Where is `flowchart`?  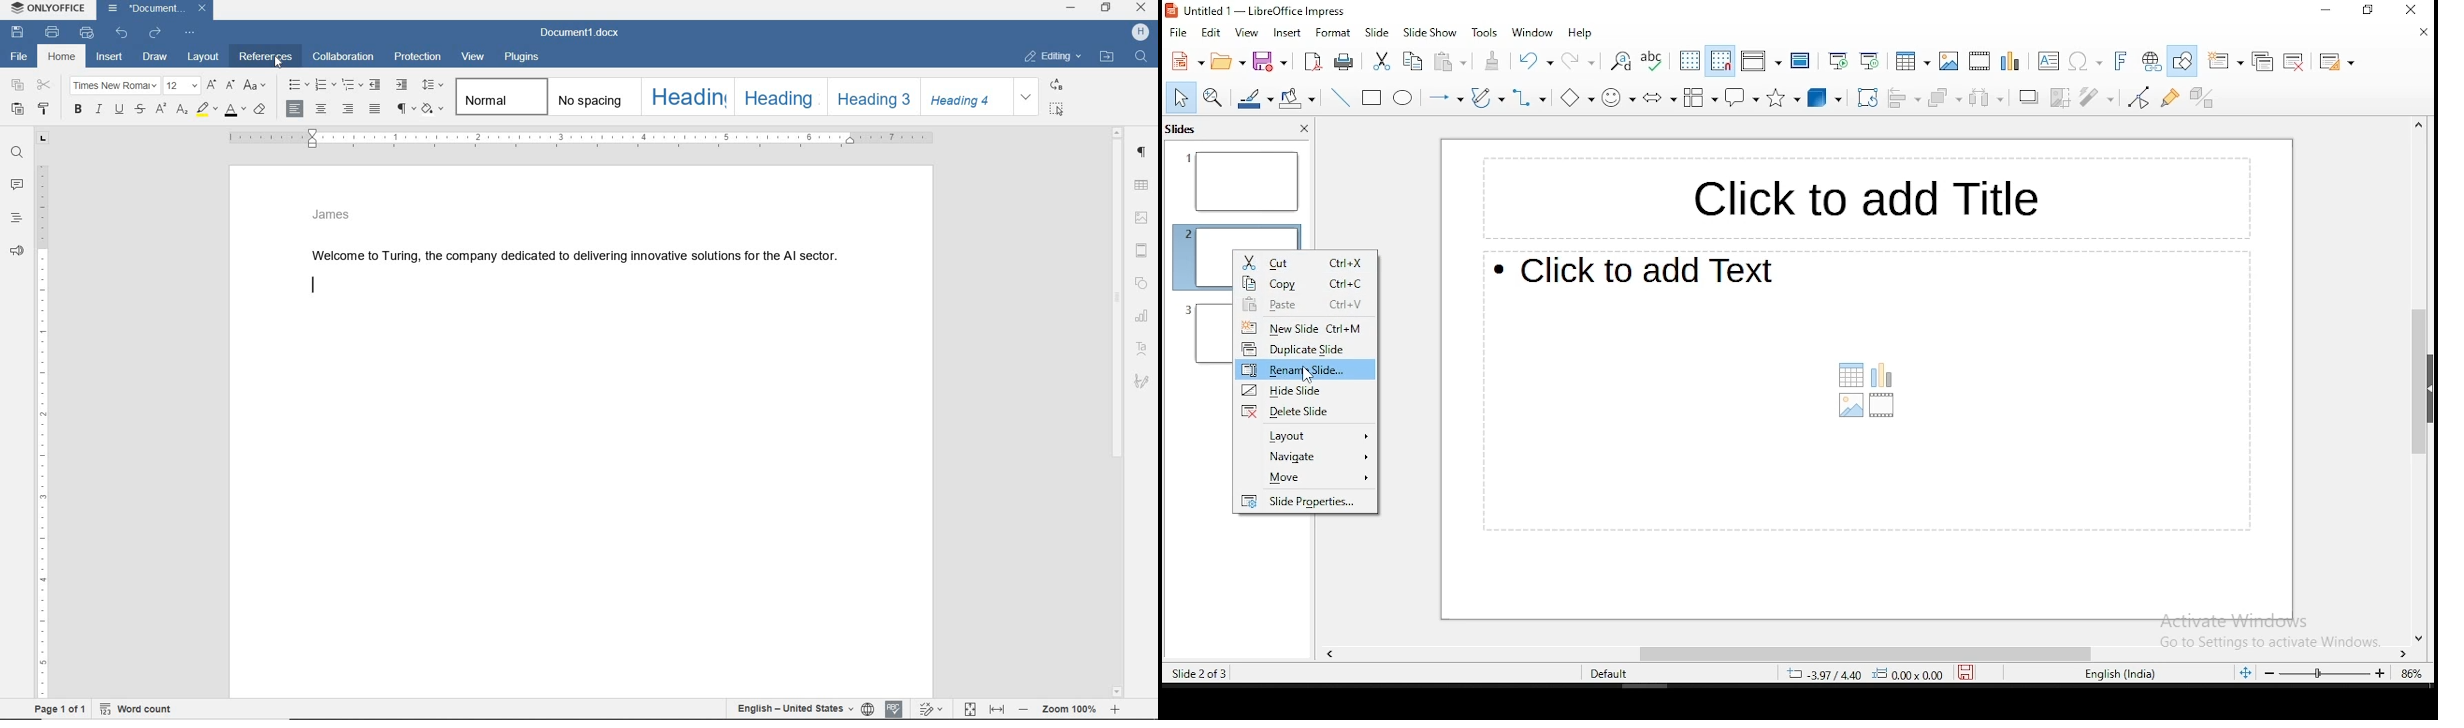 flowchart is located at coordinates (1698, 99).